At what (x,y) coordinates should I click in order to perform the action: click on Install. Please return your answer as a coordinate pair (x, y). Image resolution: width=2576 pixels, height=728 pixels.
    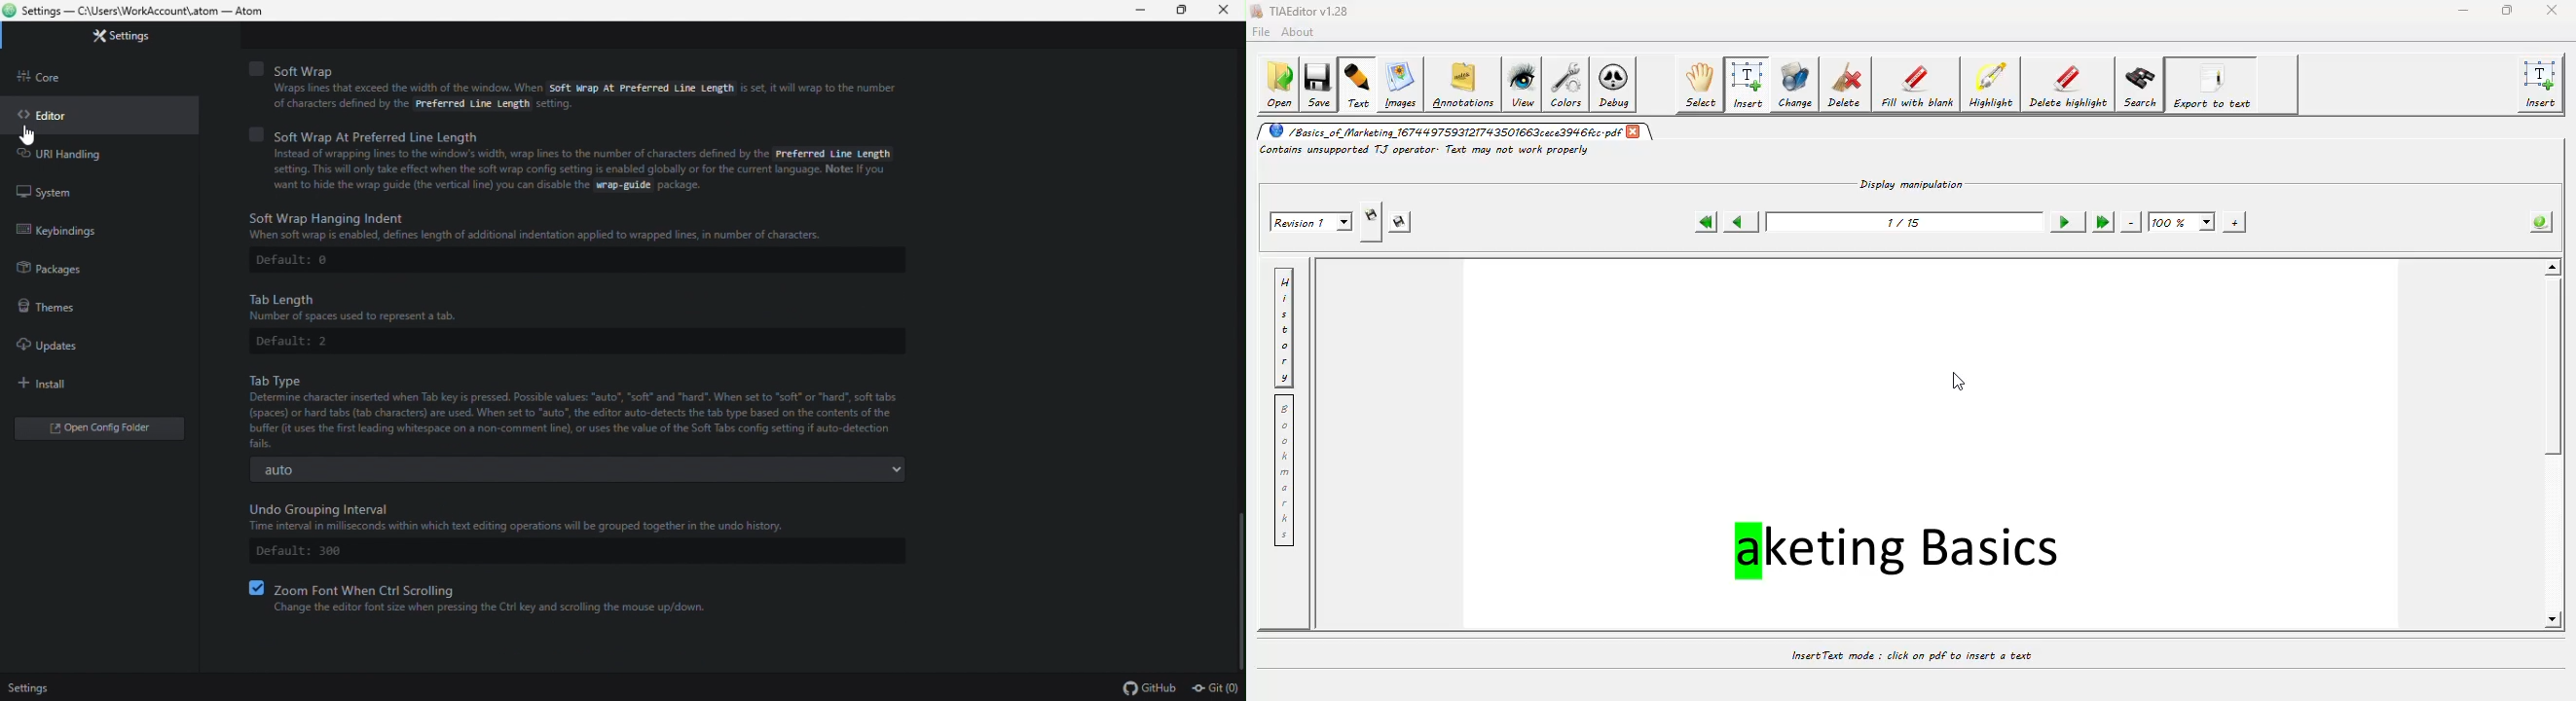
    Looking at the image, I should click on (69, 384).